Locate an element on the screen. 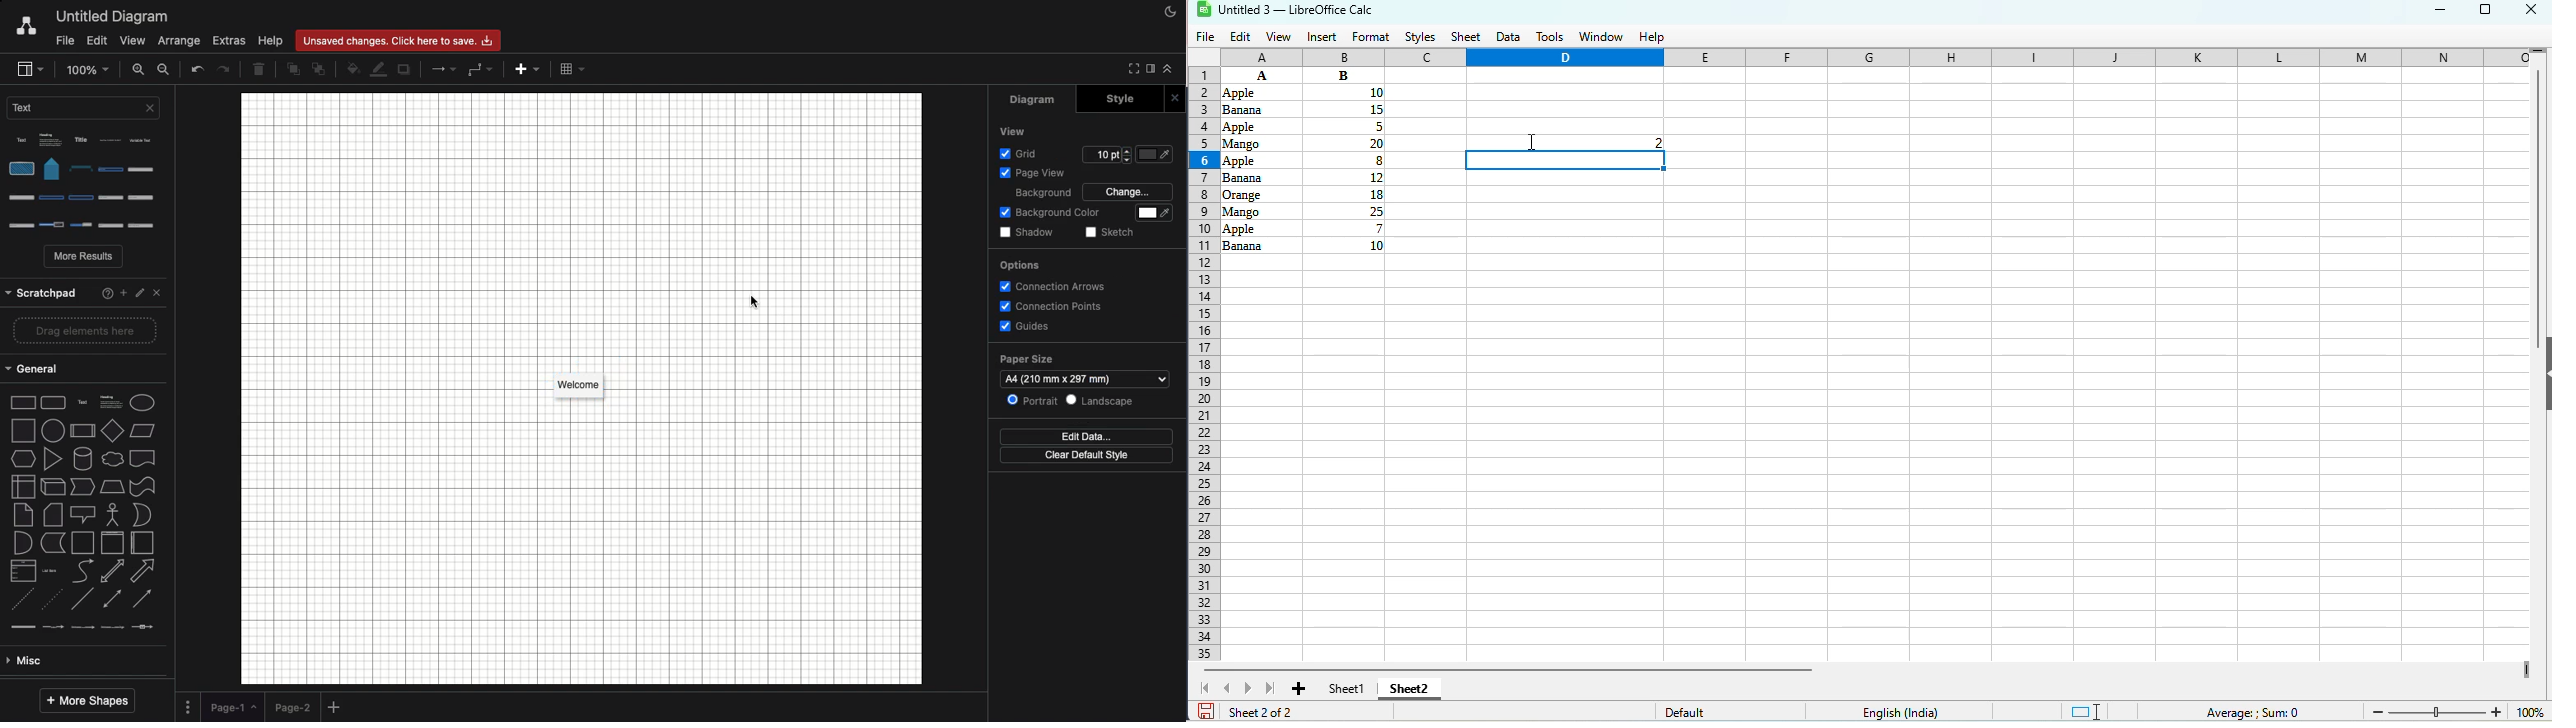 This screenshot has height=728, width=2576. vertical scroll bar is located at coordinates (2539, 210).